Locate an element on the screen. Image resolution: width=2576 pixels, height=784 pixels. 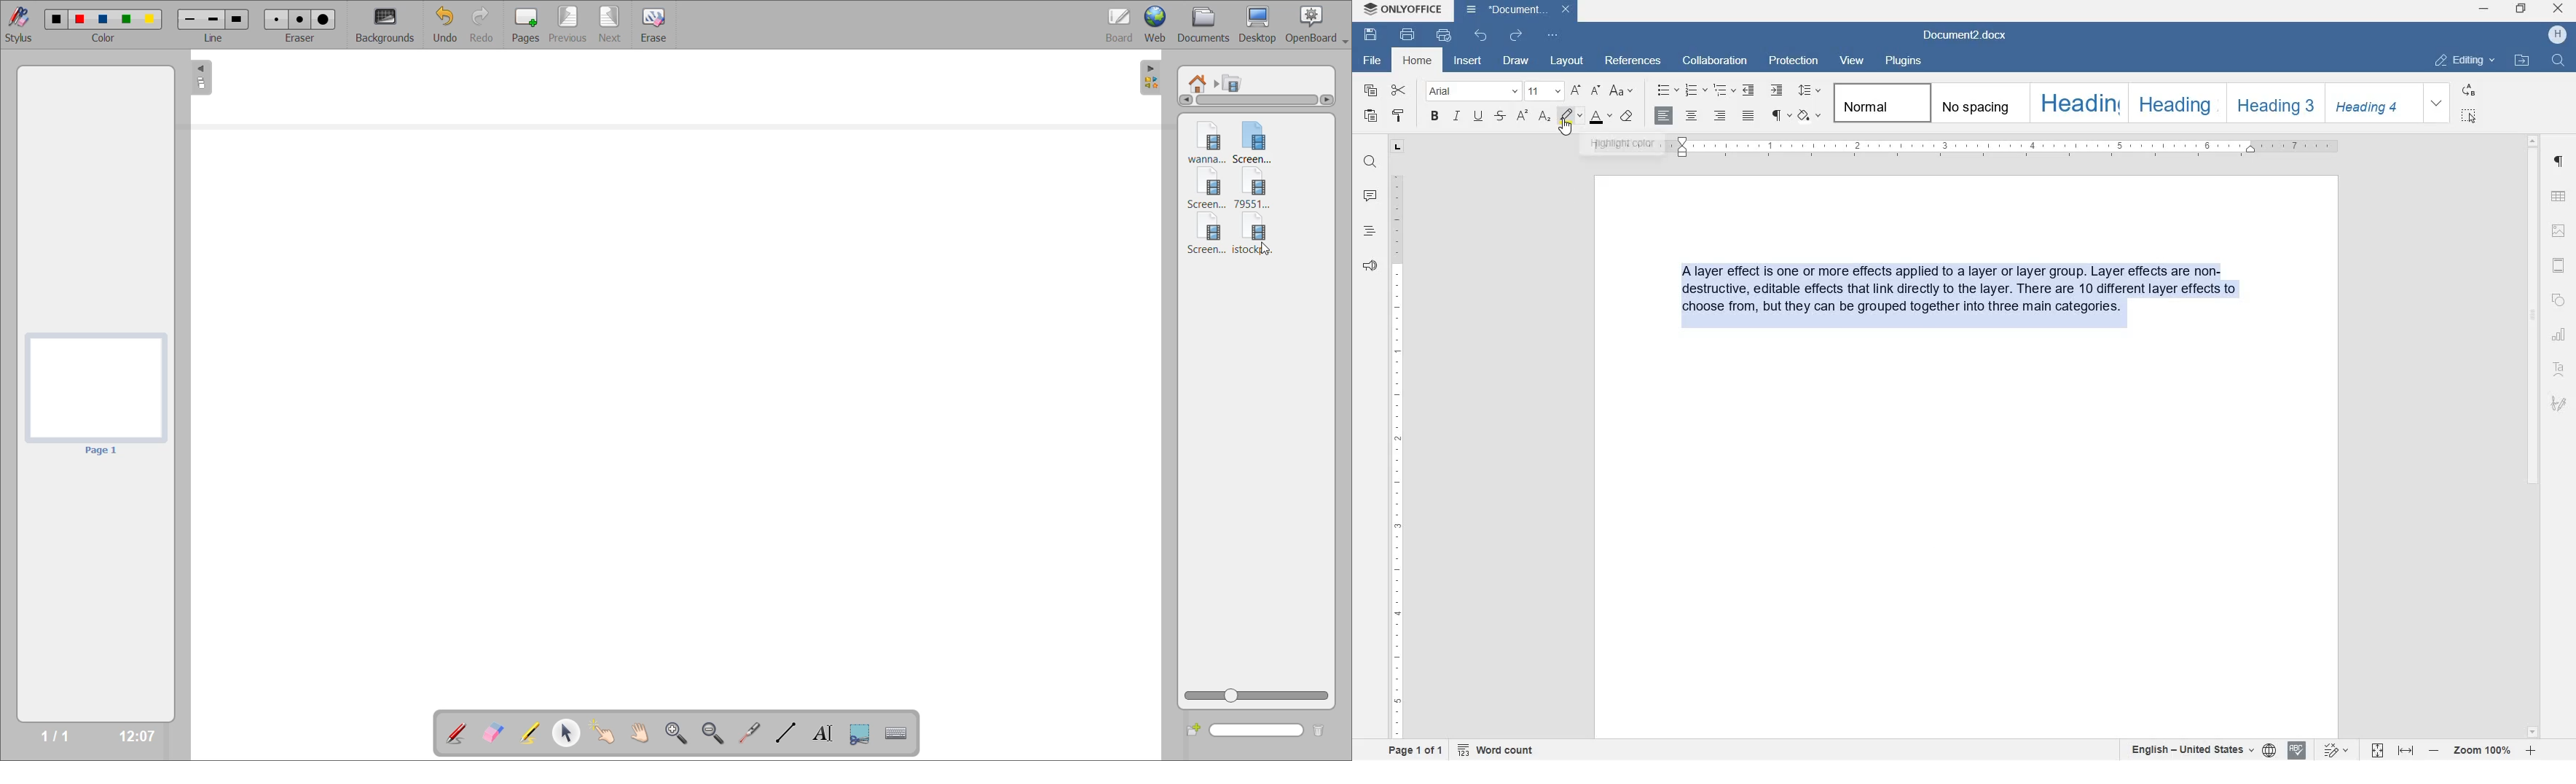
JUSTIFIED is located at coordinates (1748, 116).